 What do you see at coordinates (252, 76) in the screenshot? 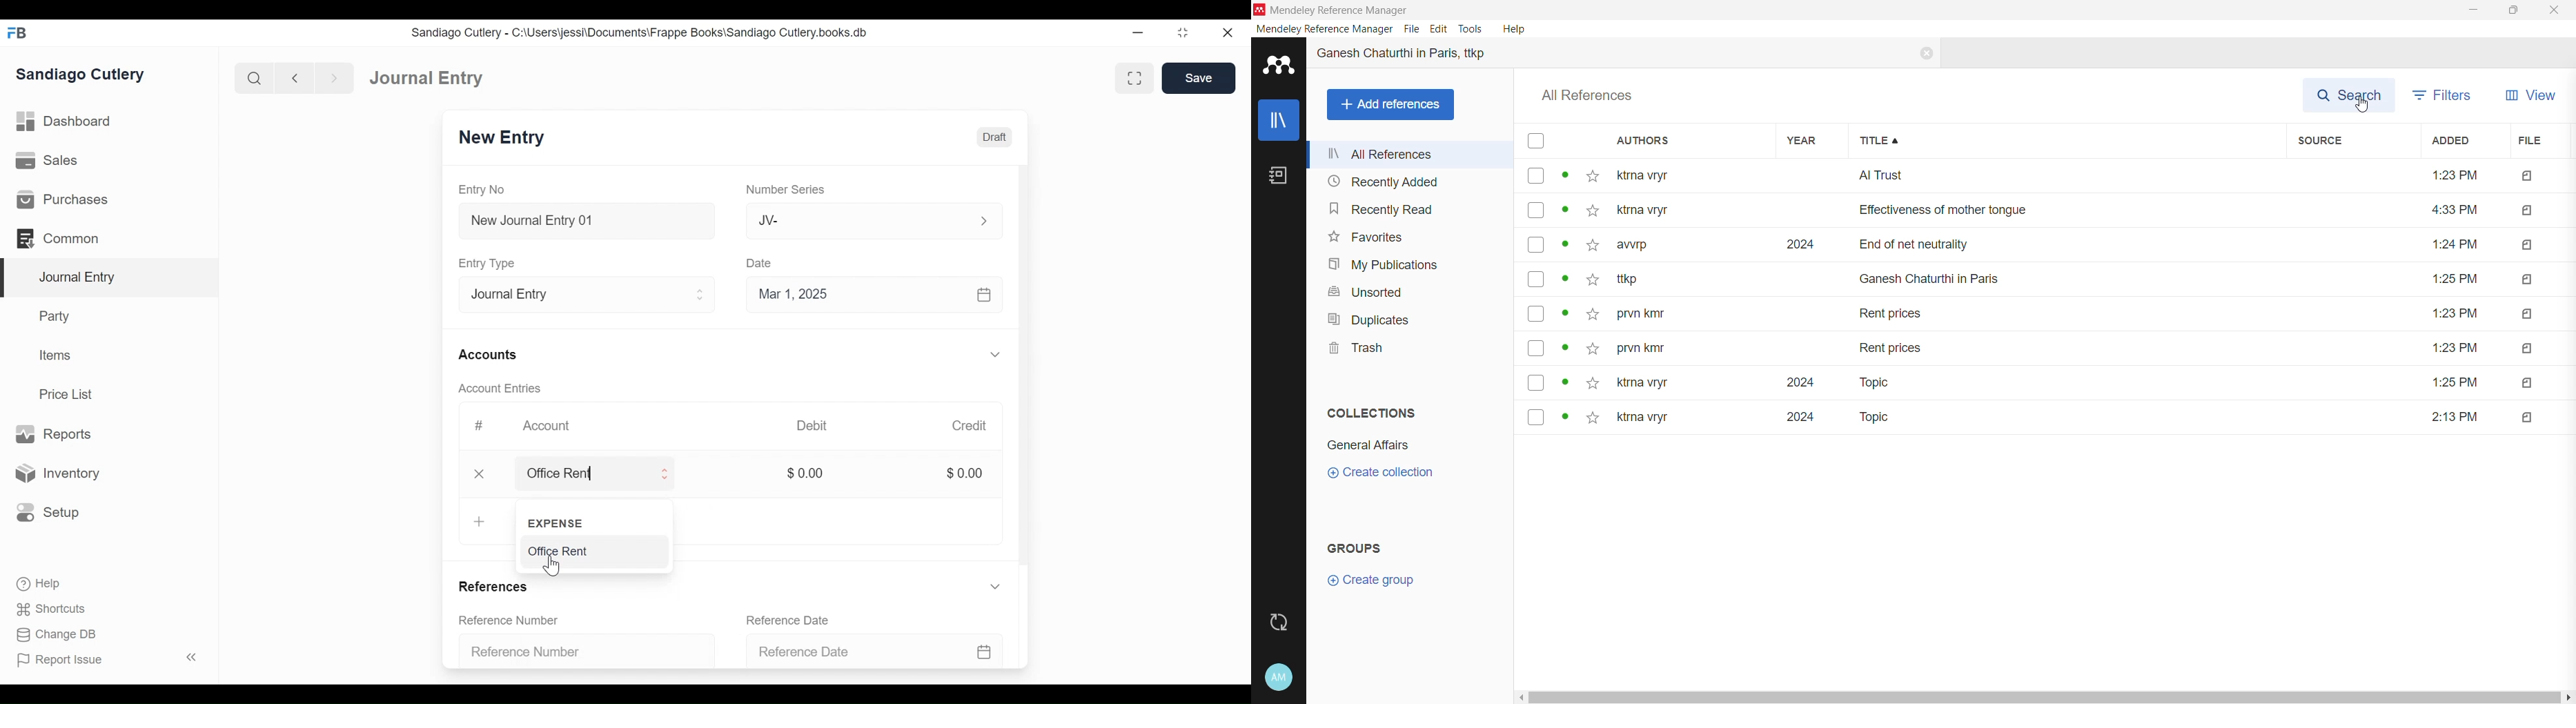
I see `search ` at bounding box center [252, 76].